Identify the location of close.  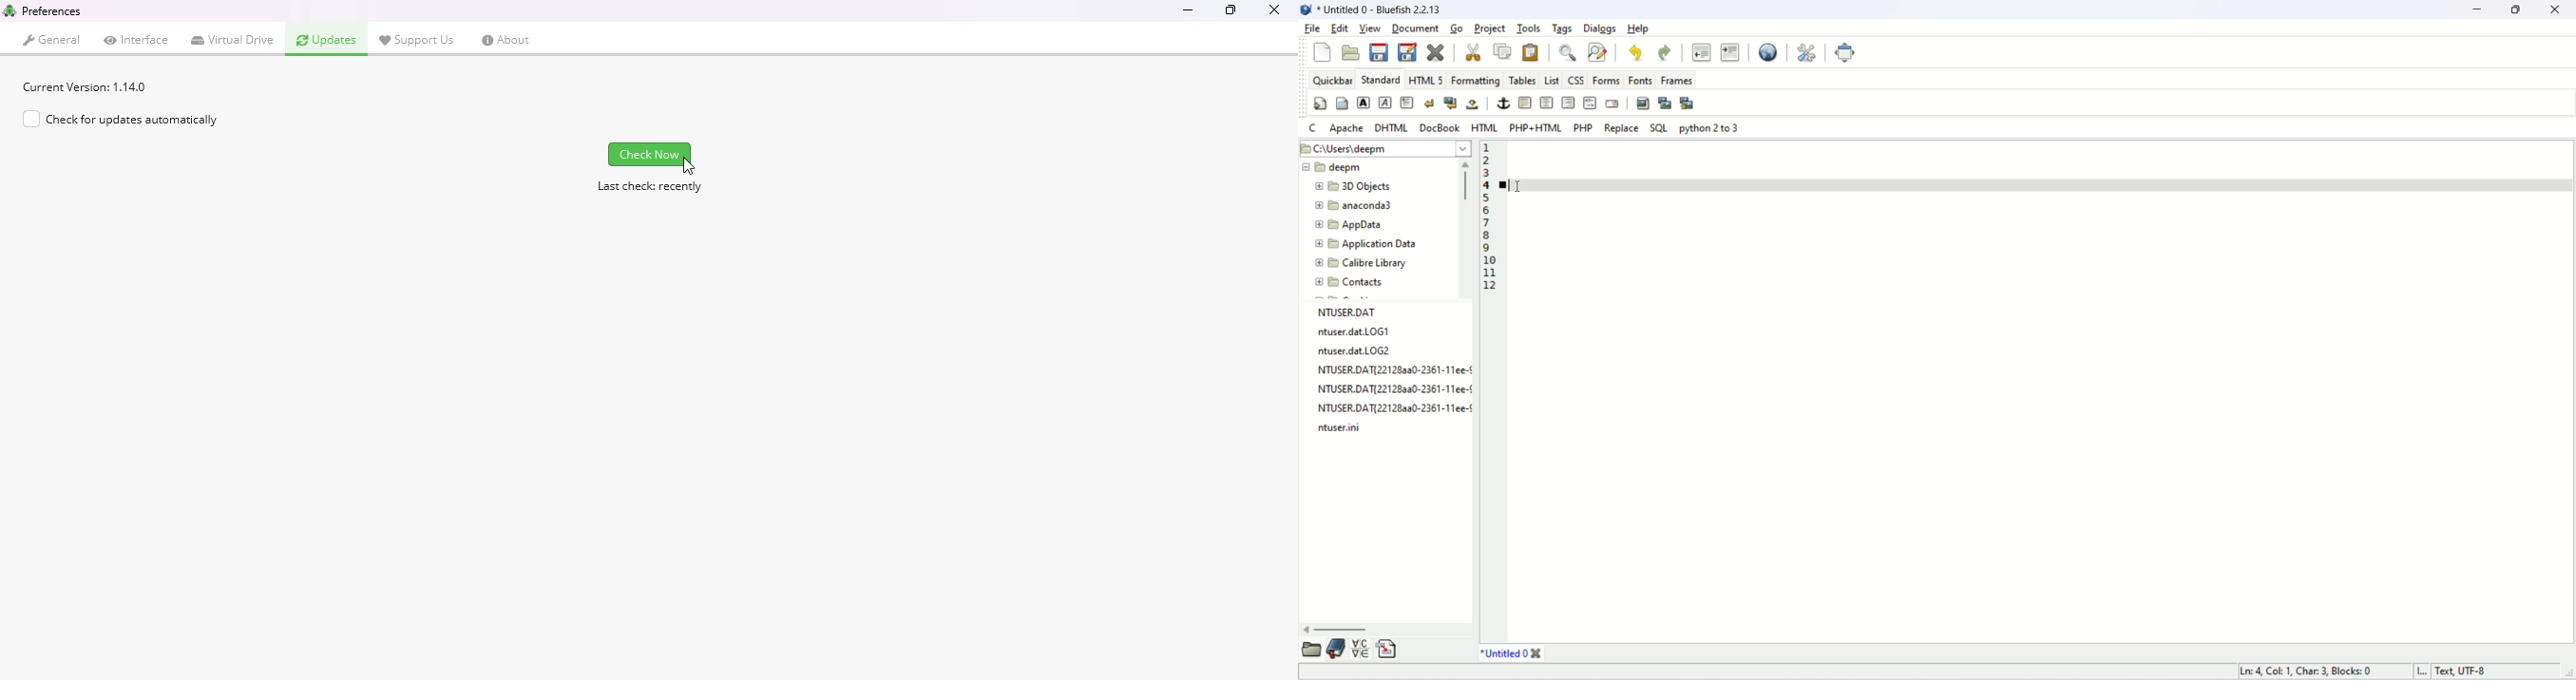
(2555, 12).